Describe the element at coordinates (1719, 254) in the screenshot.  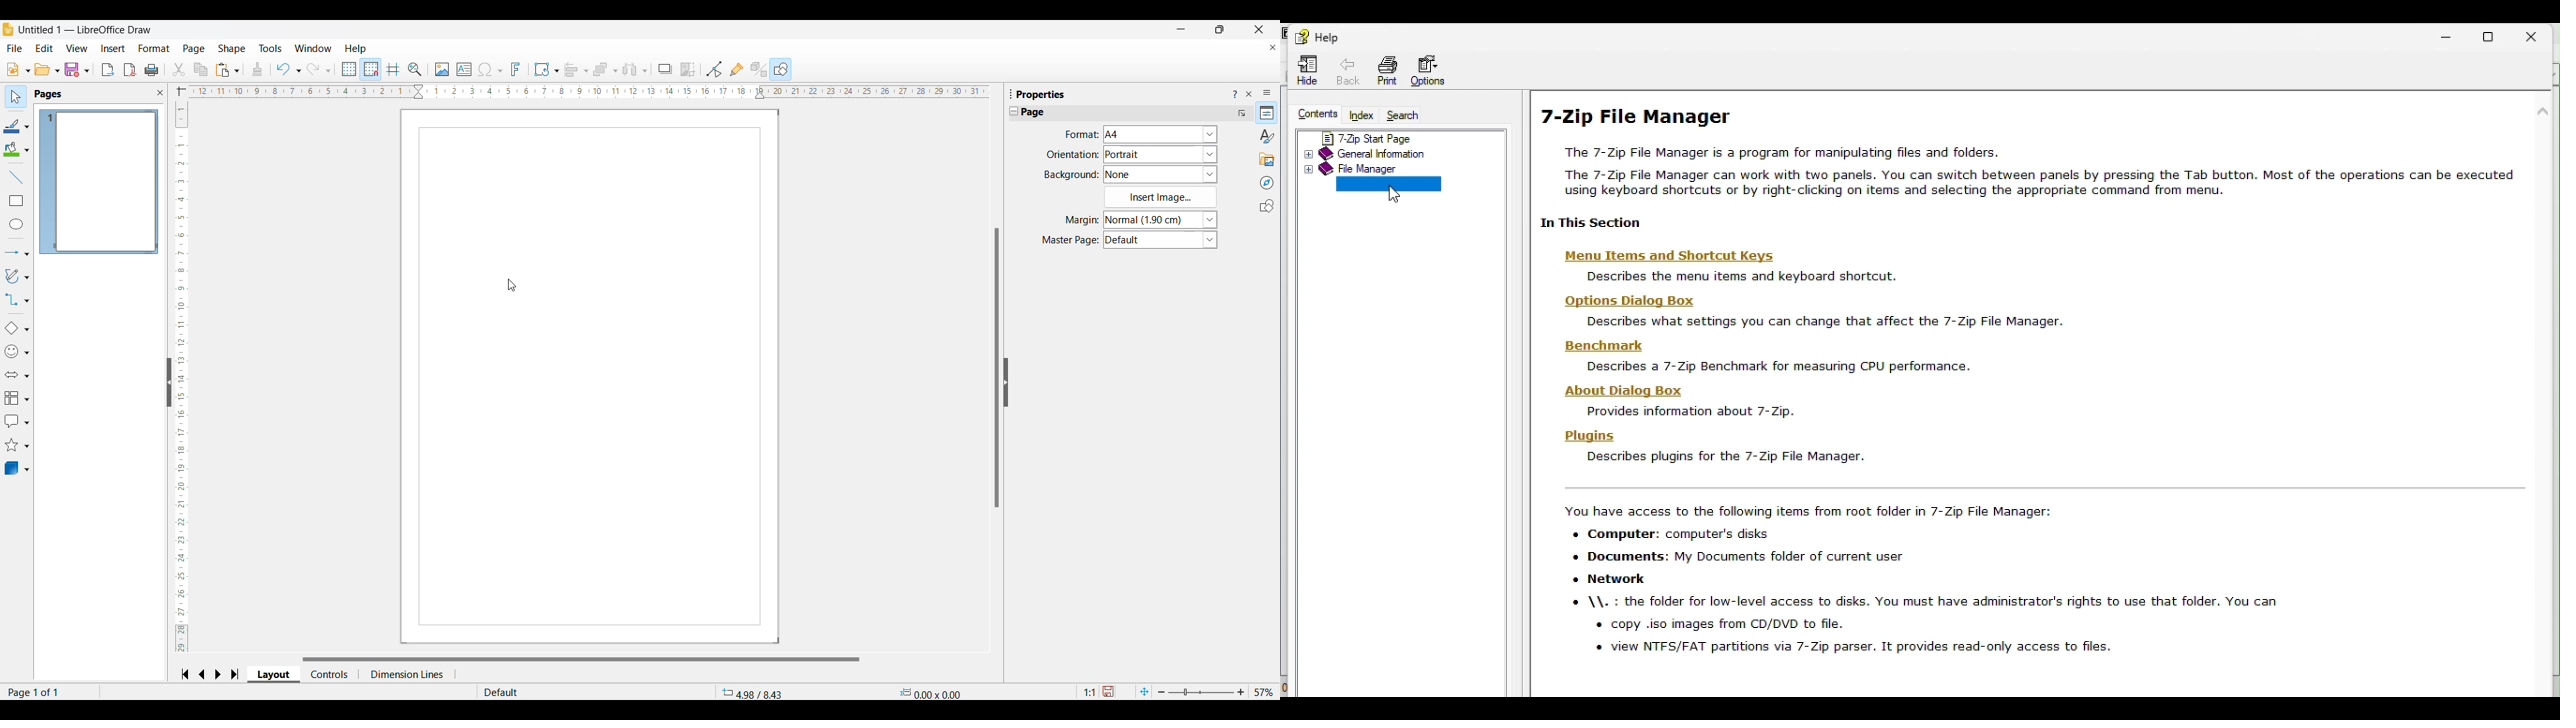
I see `menu items and shortcut keys` at that location.